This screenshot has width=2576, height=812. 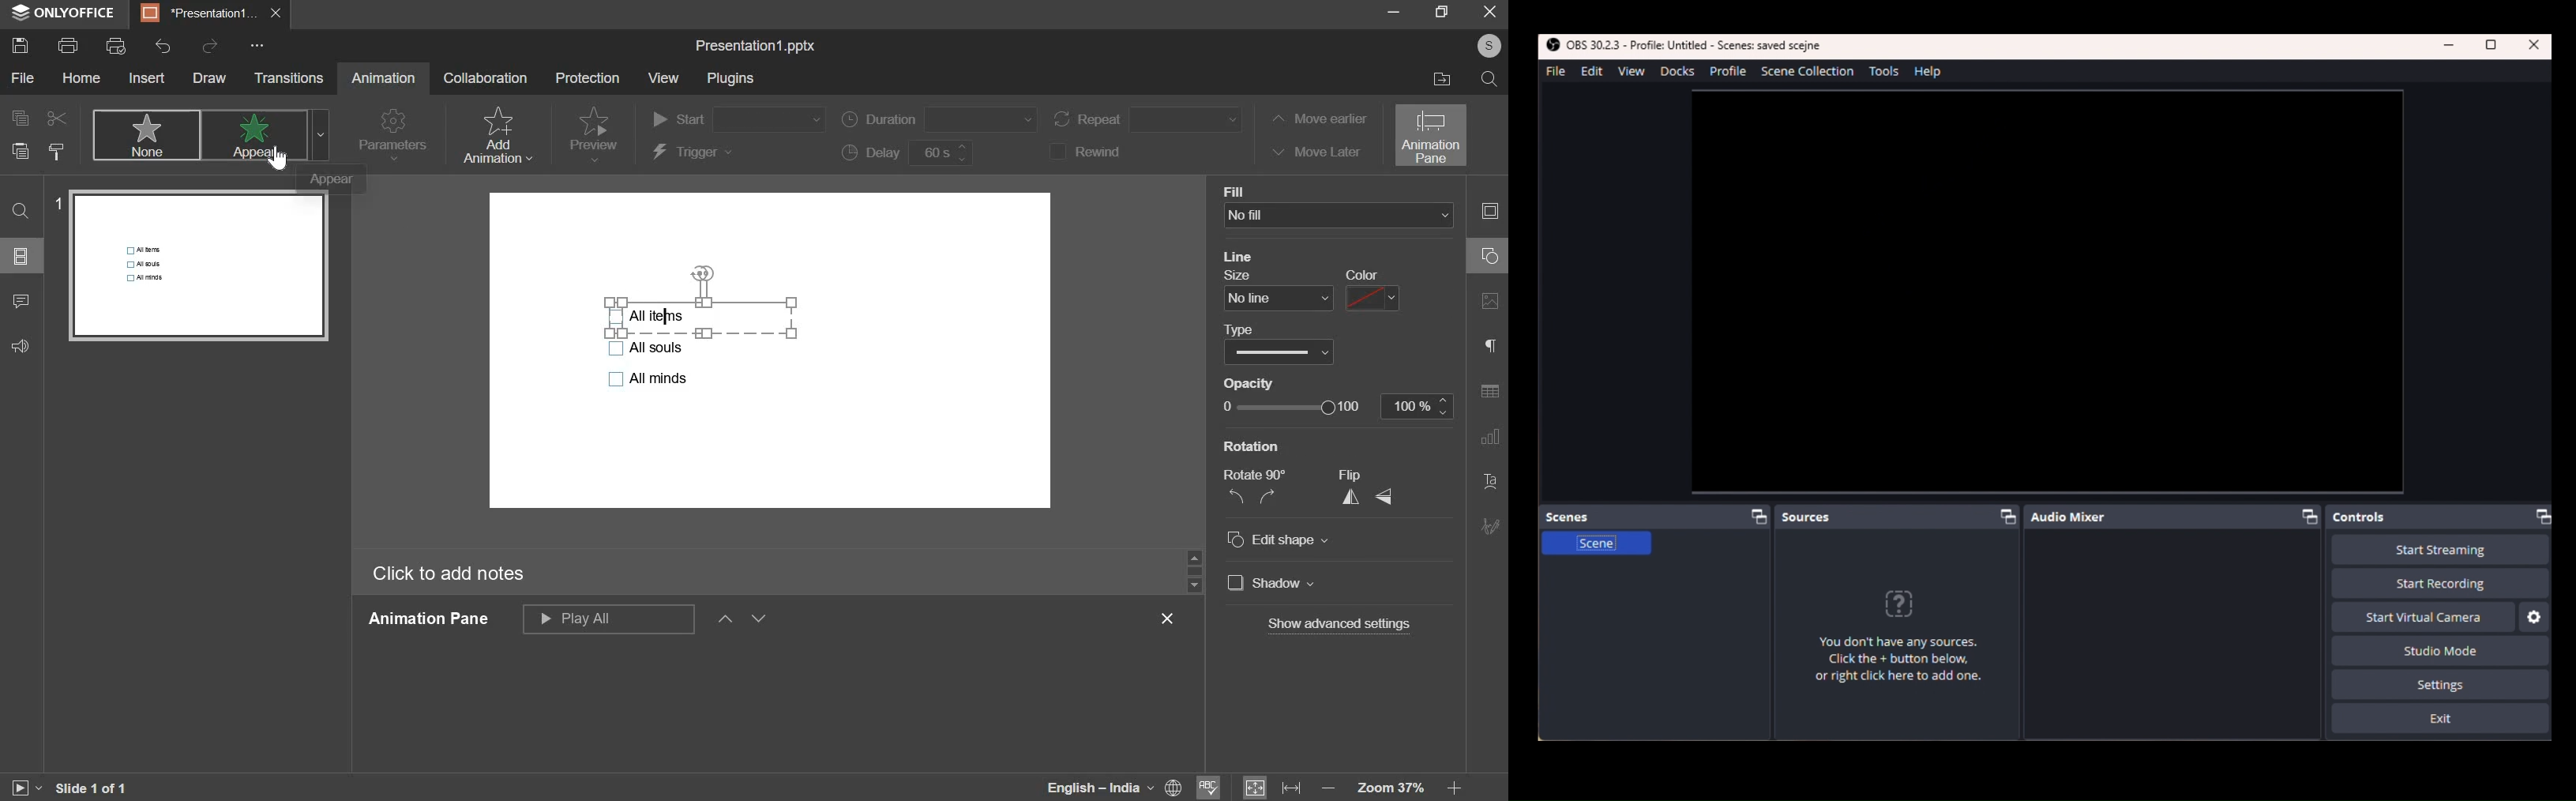 What do you see at coordinates (1589, 72) in the screenshot?
I see `Edit` at bounding box center [1589, 72].